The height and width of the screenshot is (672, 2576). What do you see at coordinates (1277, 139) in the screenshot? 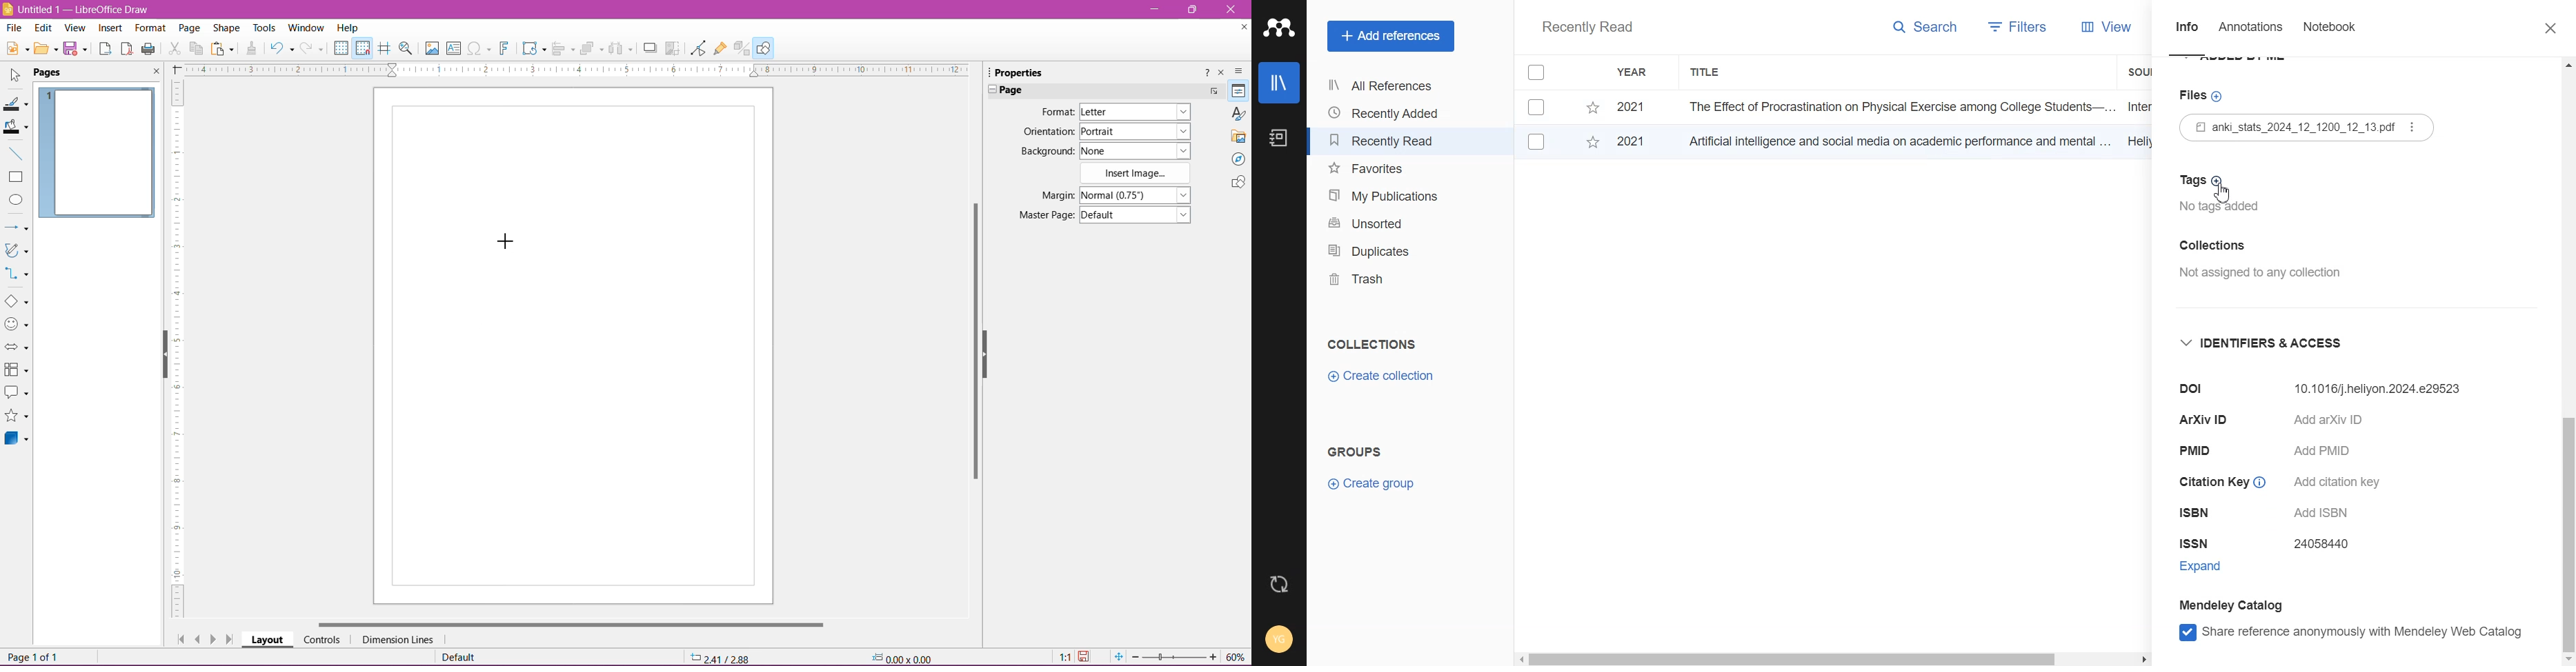
I see `Notebook` at bounding box center [1277, 139].